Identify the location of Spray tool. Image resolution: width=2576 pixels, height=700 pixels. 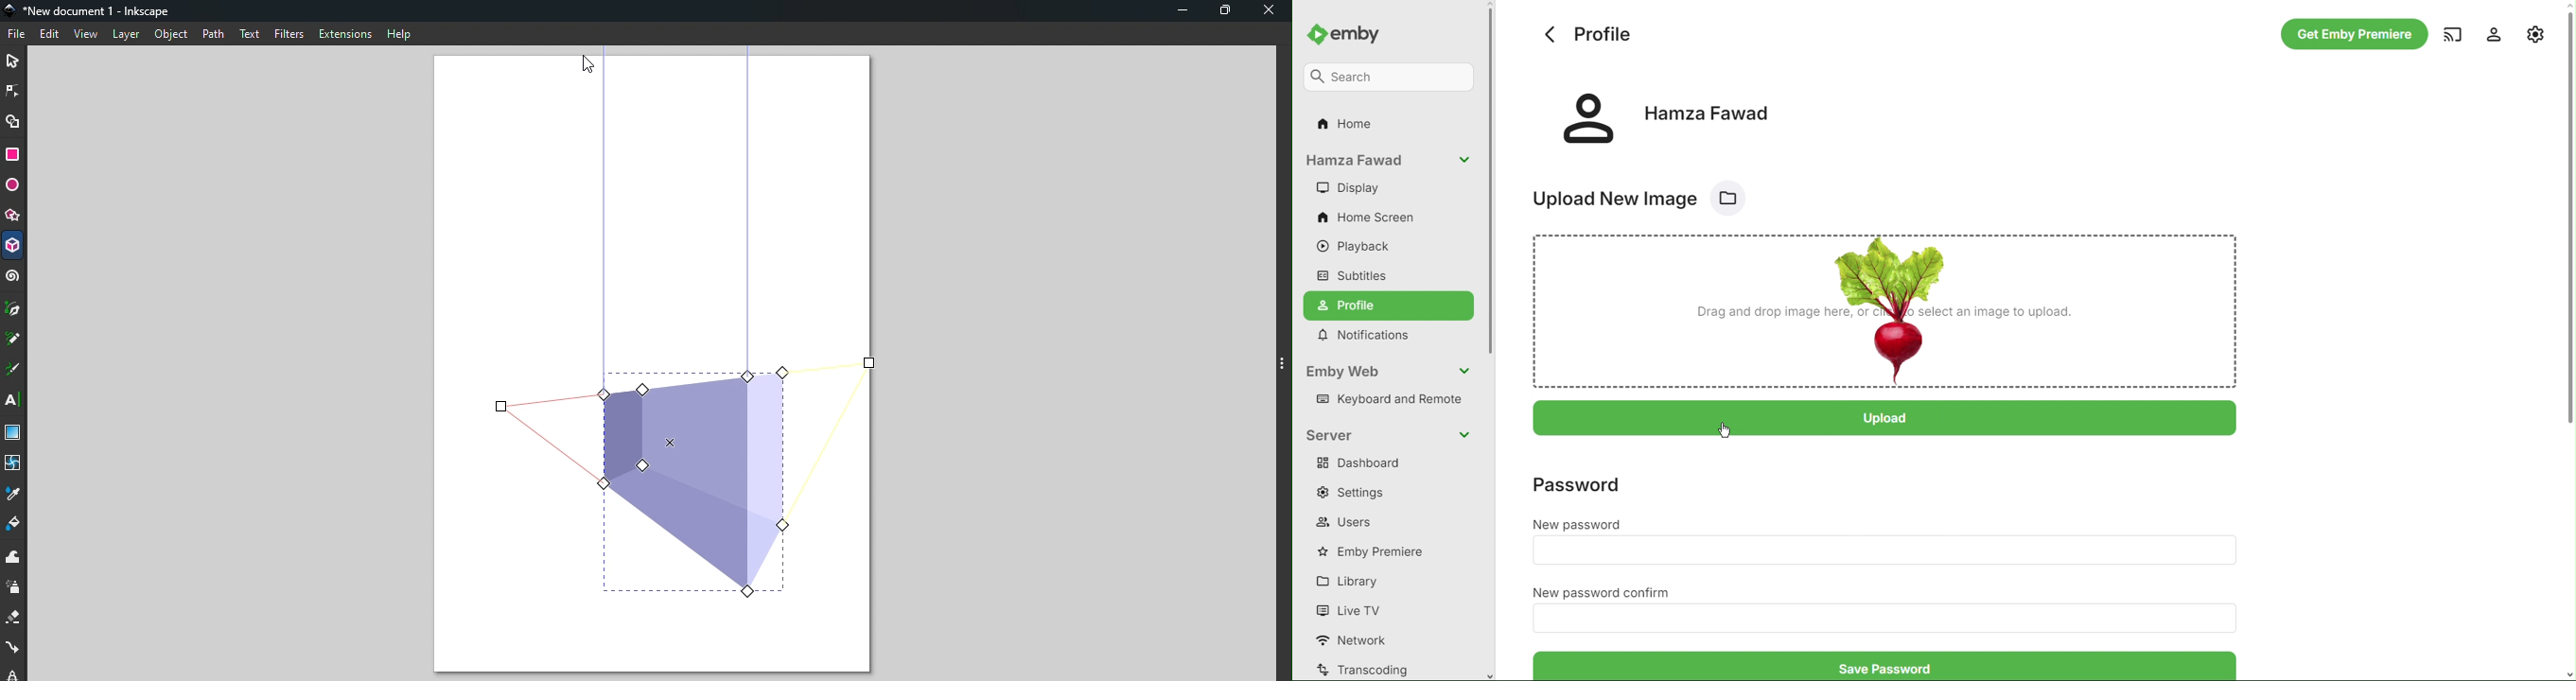
(14, 590).